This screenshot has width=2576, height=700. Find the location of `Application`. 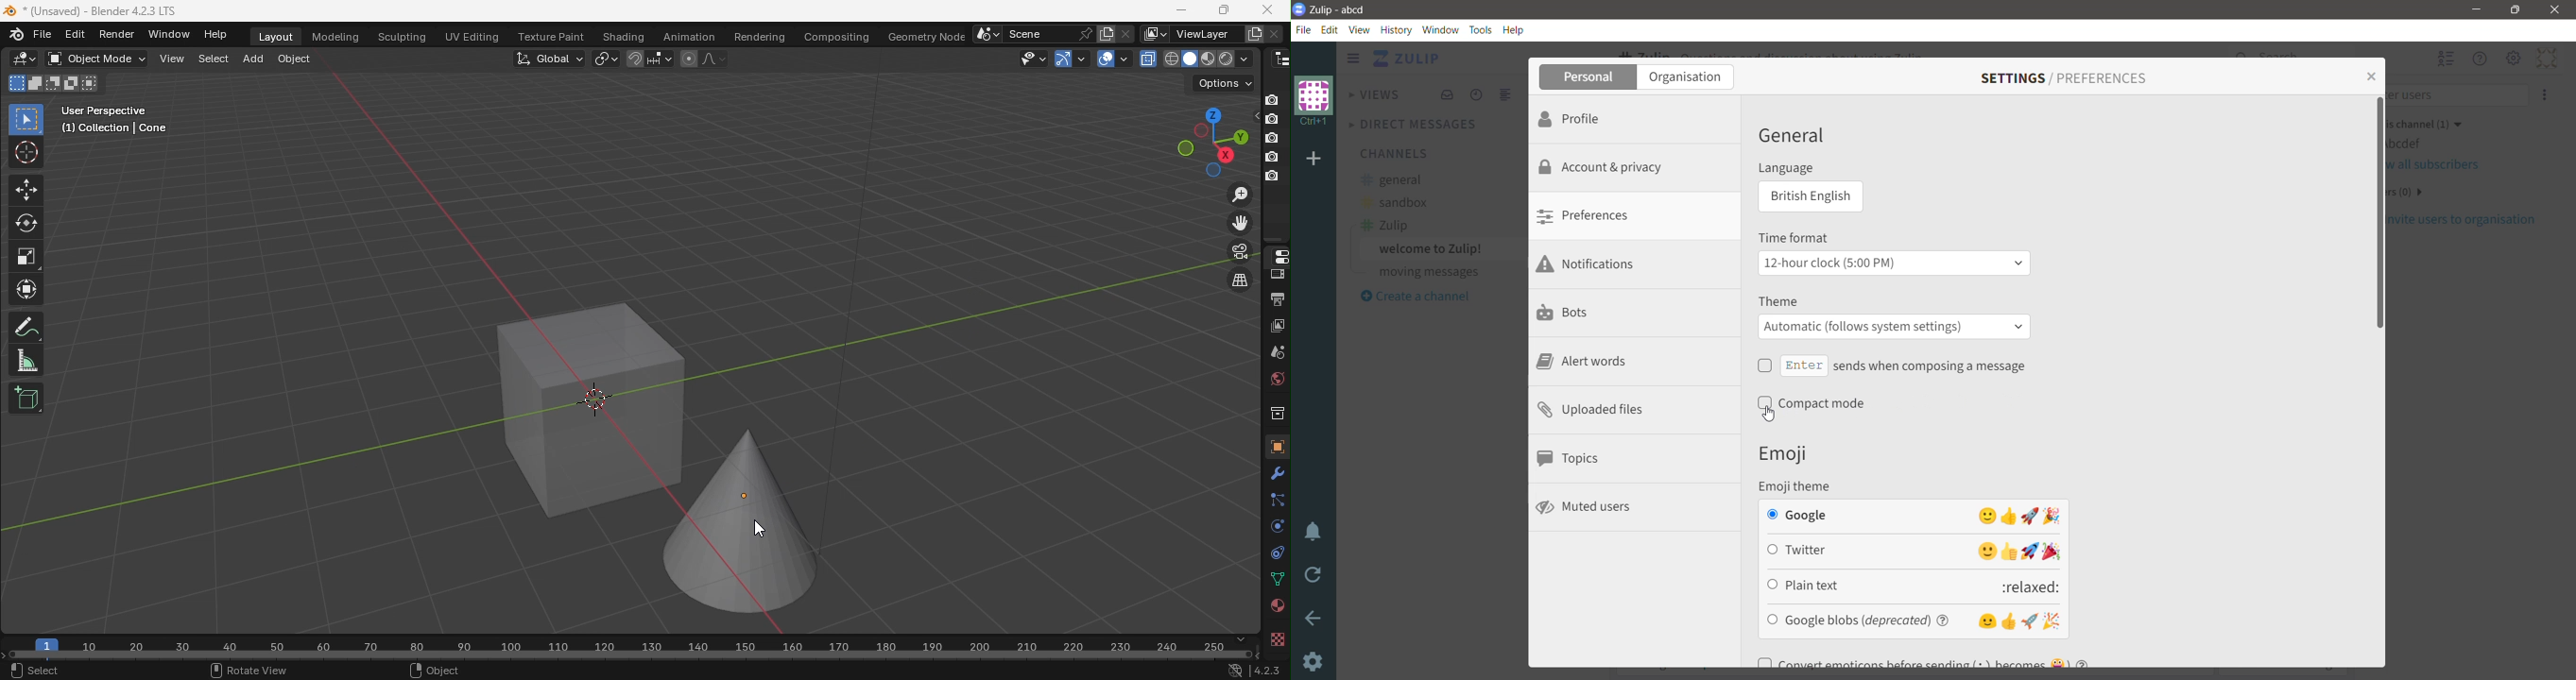

Application is located at coordinates (1409, 60).